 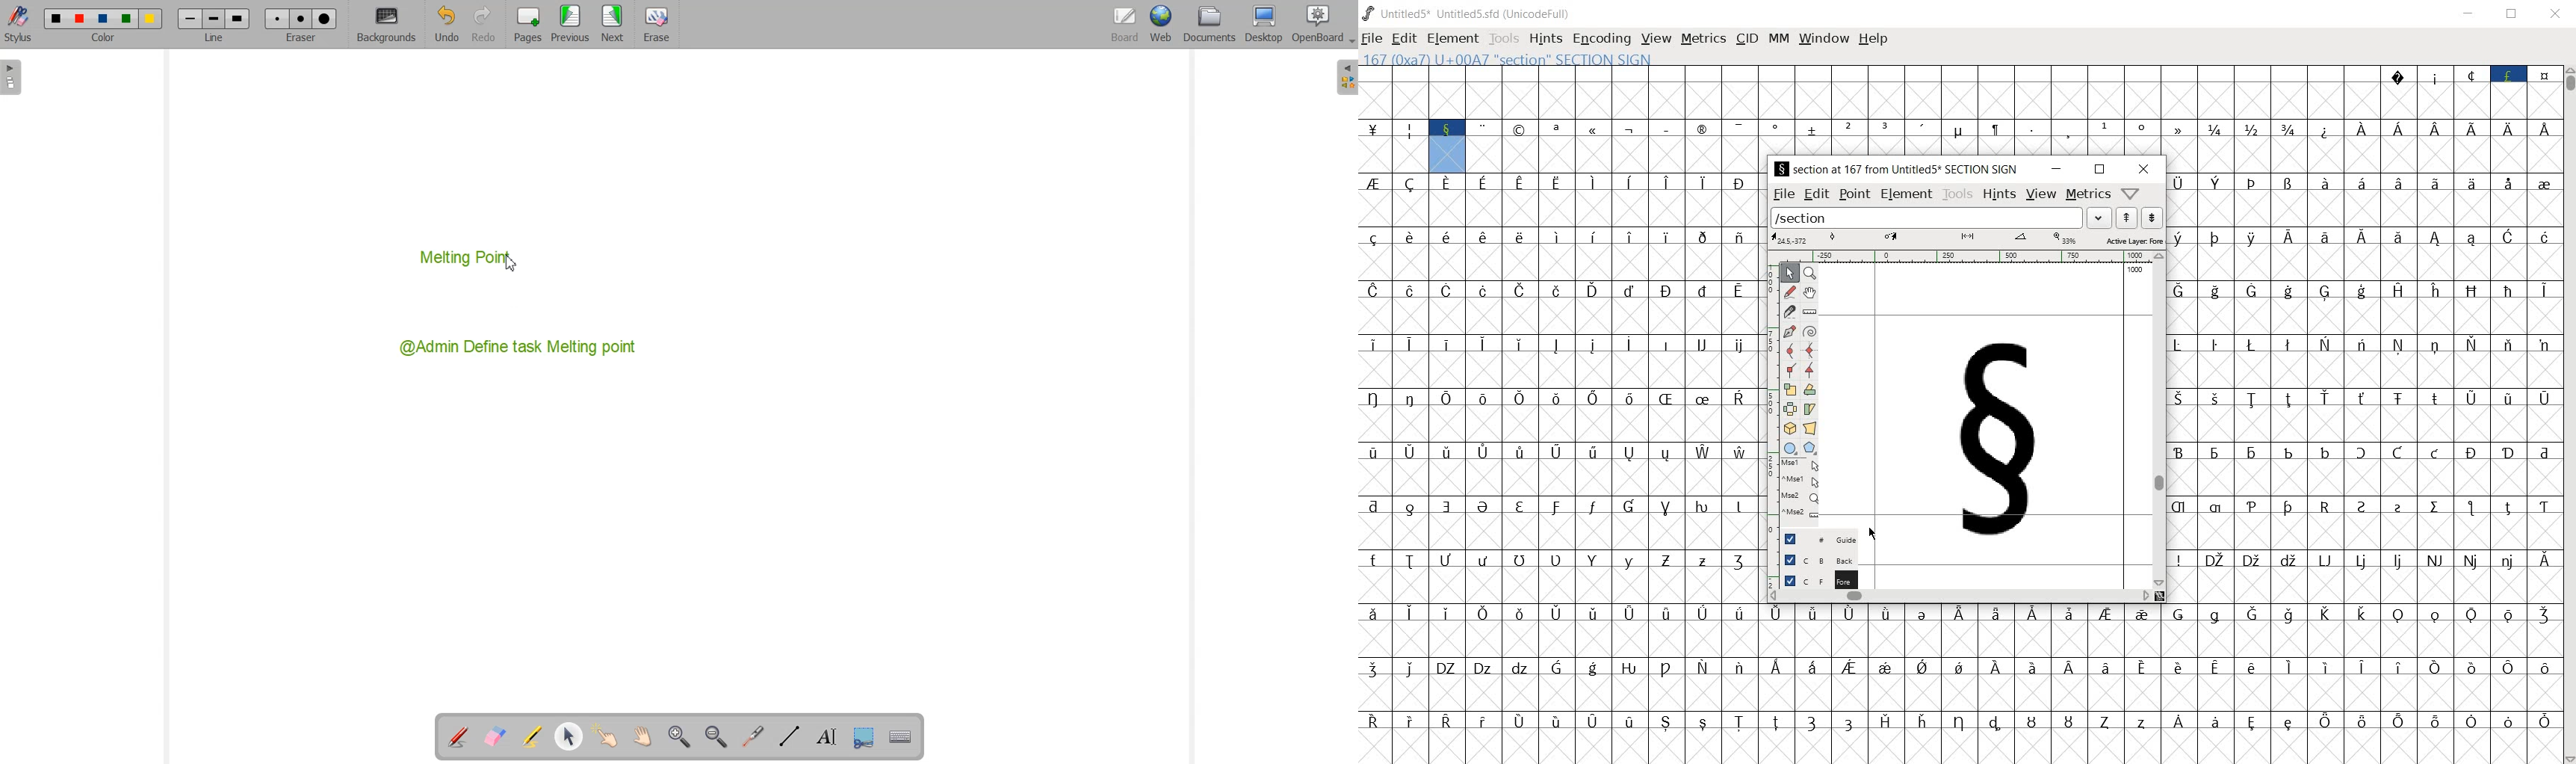 What do you see at coordinates (1962, 720) in the screenshot?
I see `special letters` at bounding box center [1962, 720].